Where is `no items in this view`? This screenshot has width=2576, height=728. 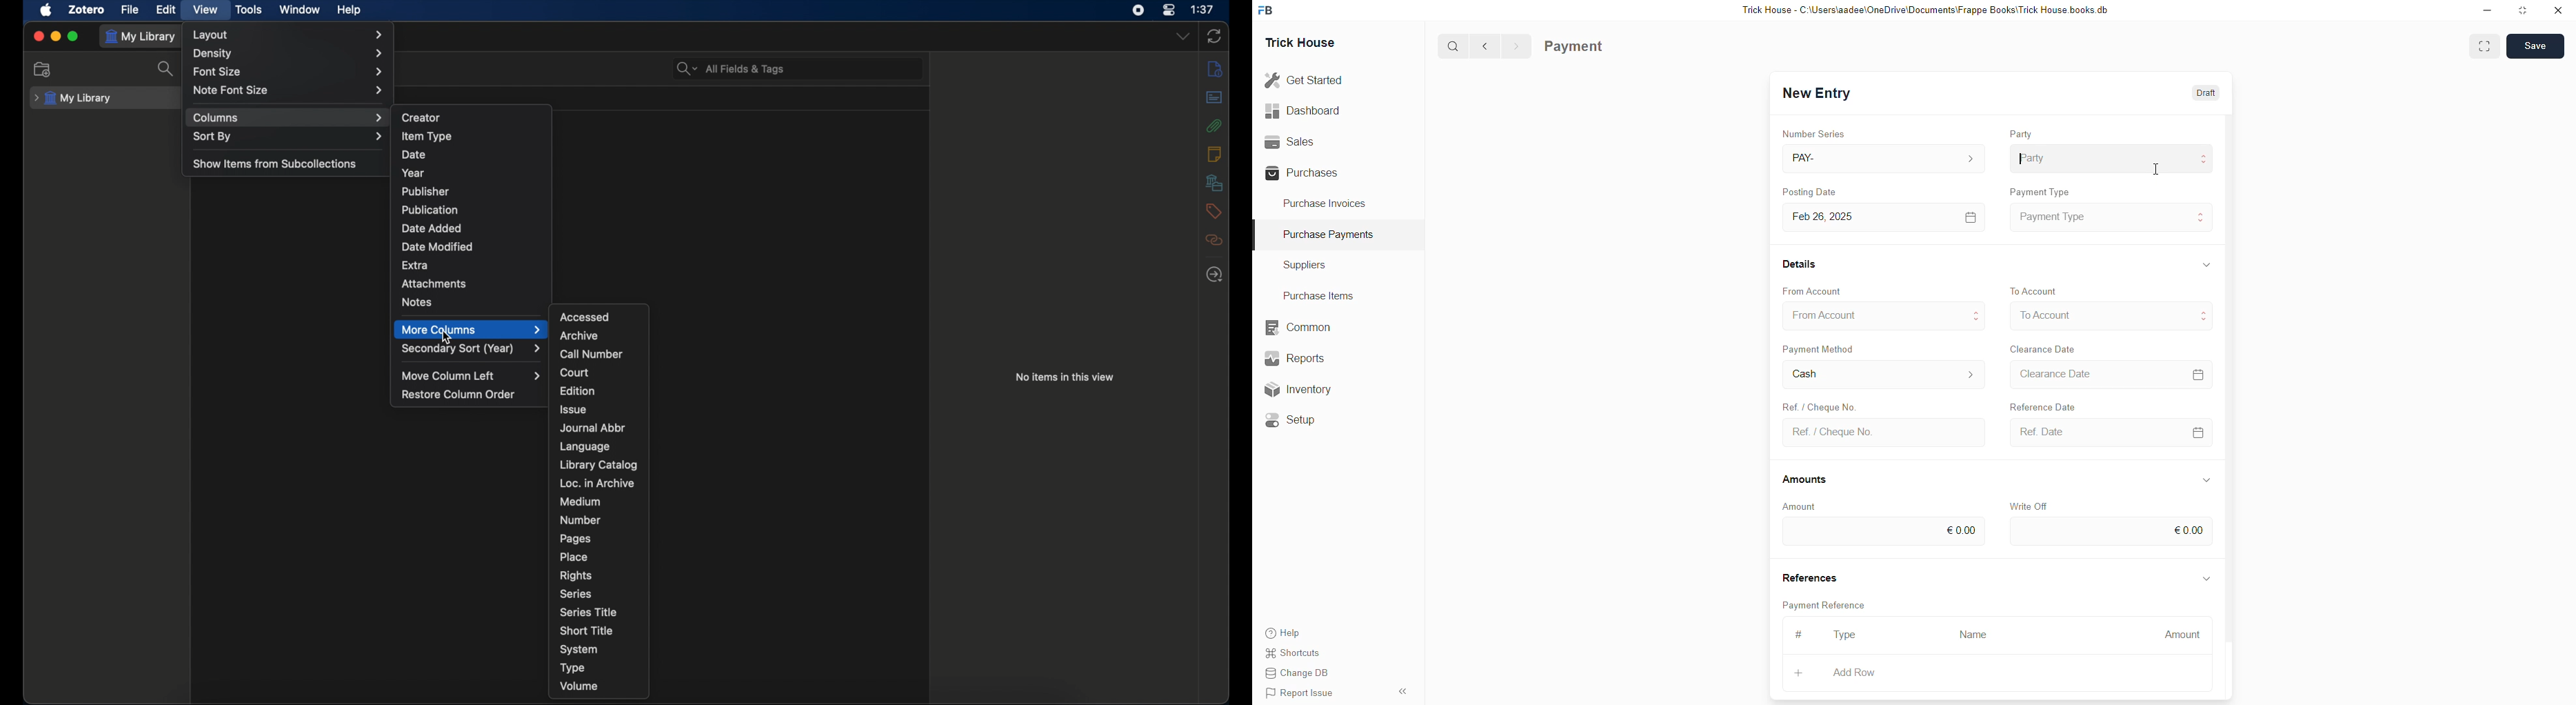
no items in this view is located at coordinates (1065, 377).